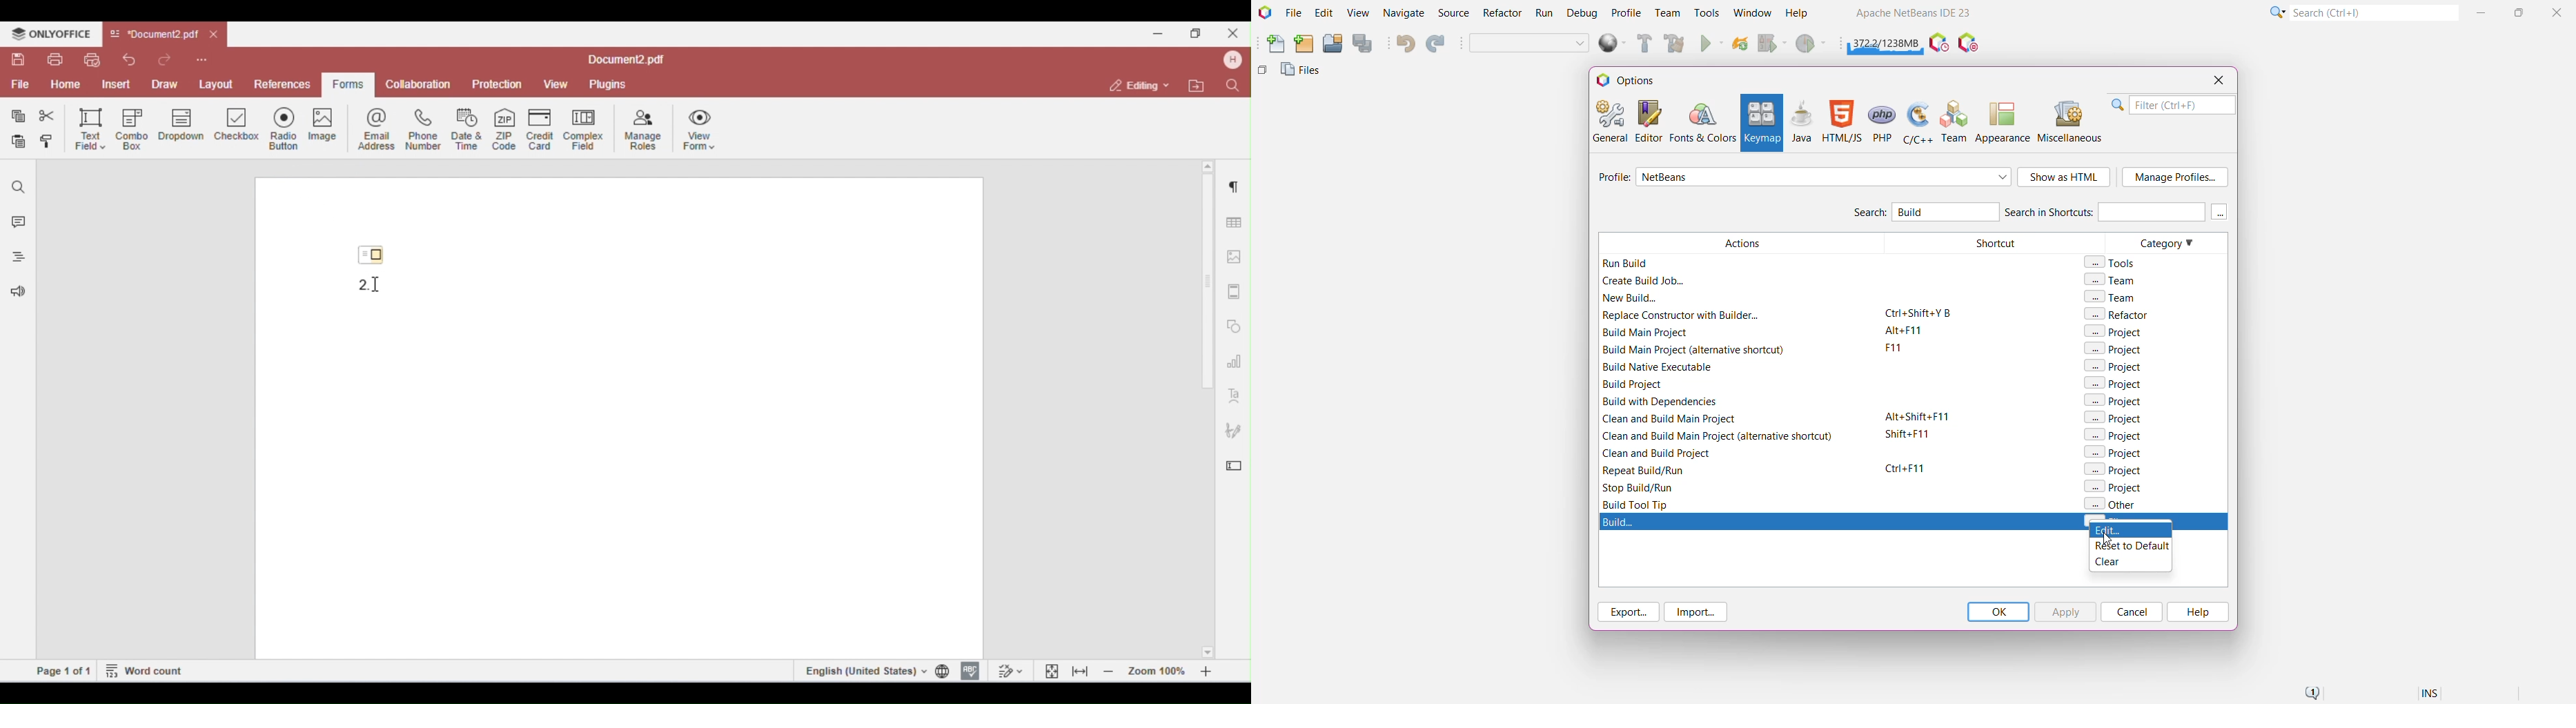  What do you see at coordinates (1914, 521) in the screenshot?
I see `Searched Action displayed in the list ` at bounding box center [1914, 521].